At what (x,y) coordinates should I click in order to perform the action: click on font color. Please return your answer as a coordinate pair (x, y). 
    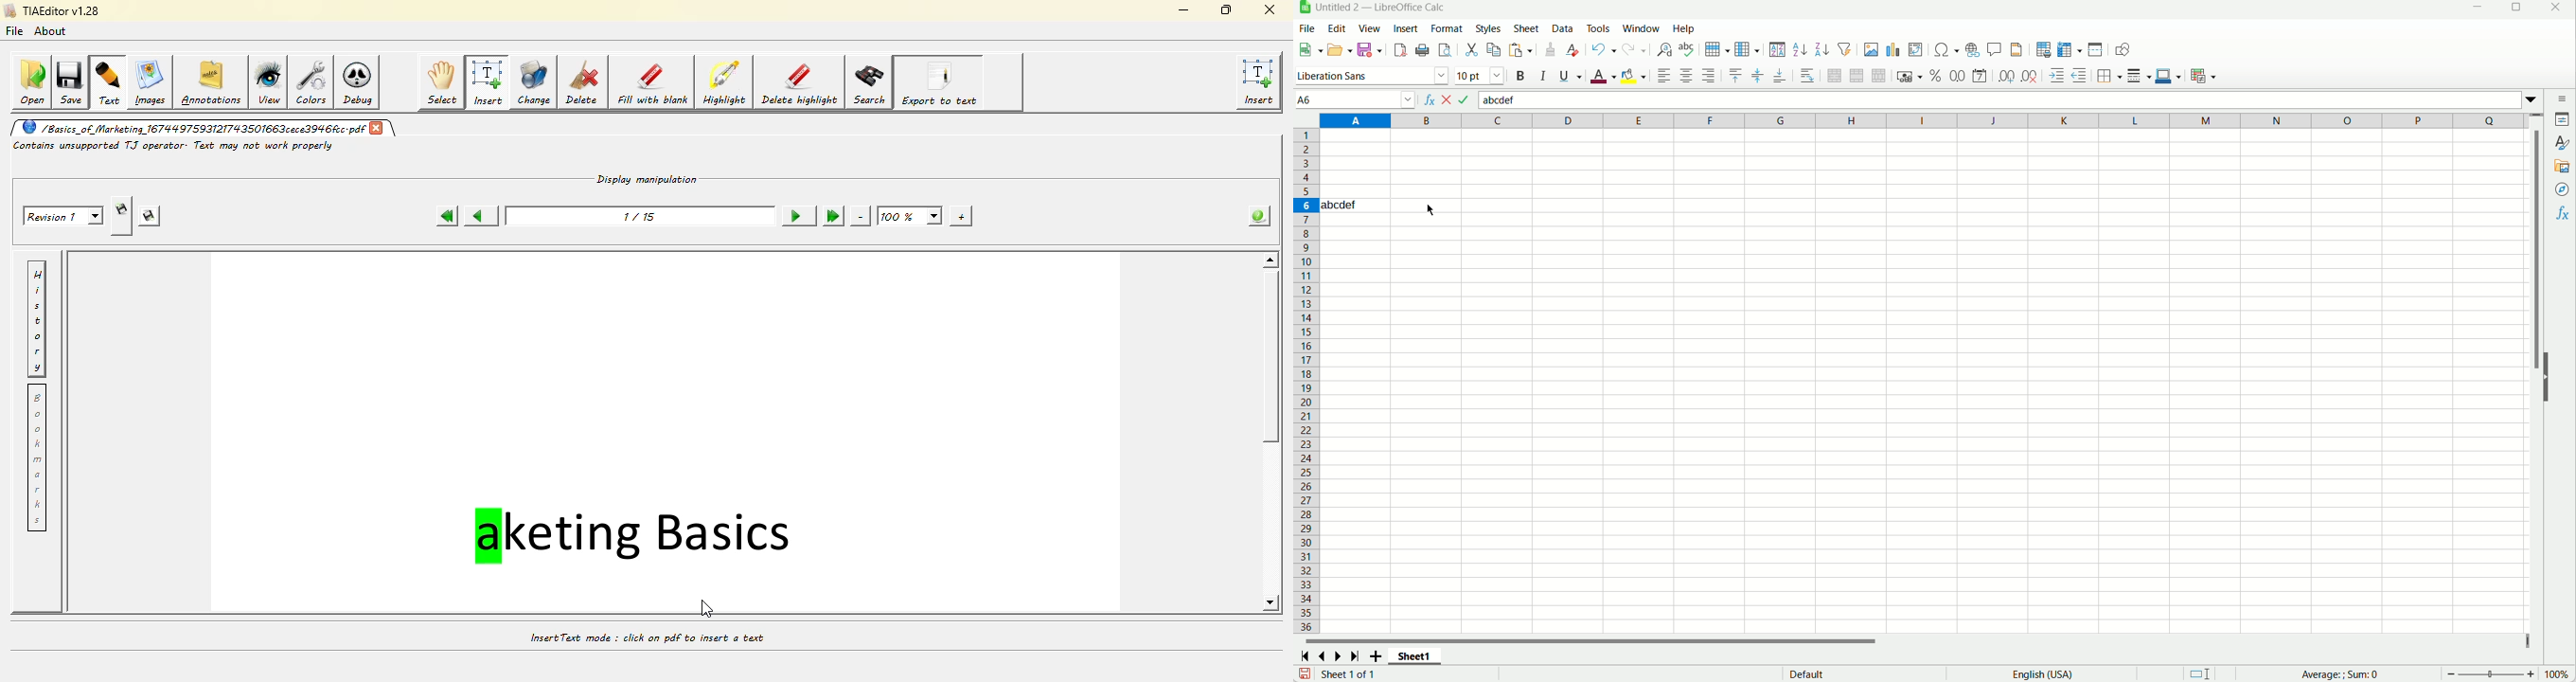
    Looking at the image, I should click on (1603, 76).